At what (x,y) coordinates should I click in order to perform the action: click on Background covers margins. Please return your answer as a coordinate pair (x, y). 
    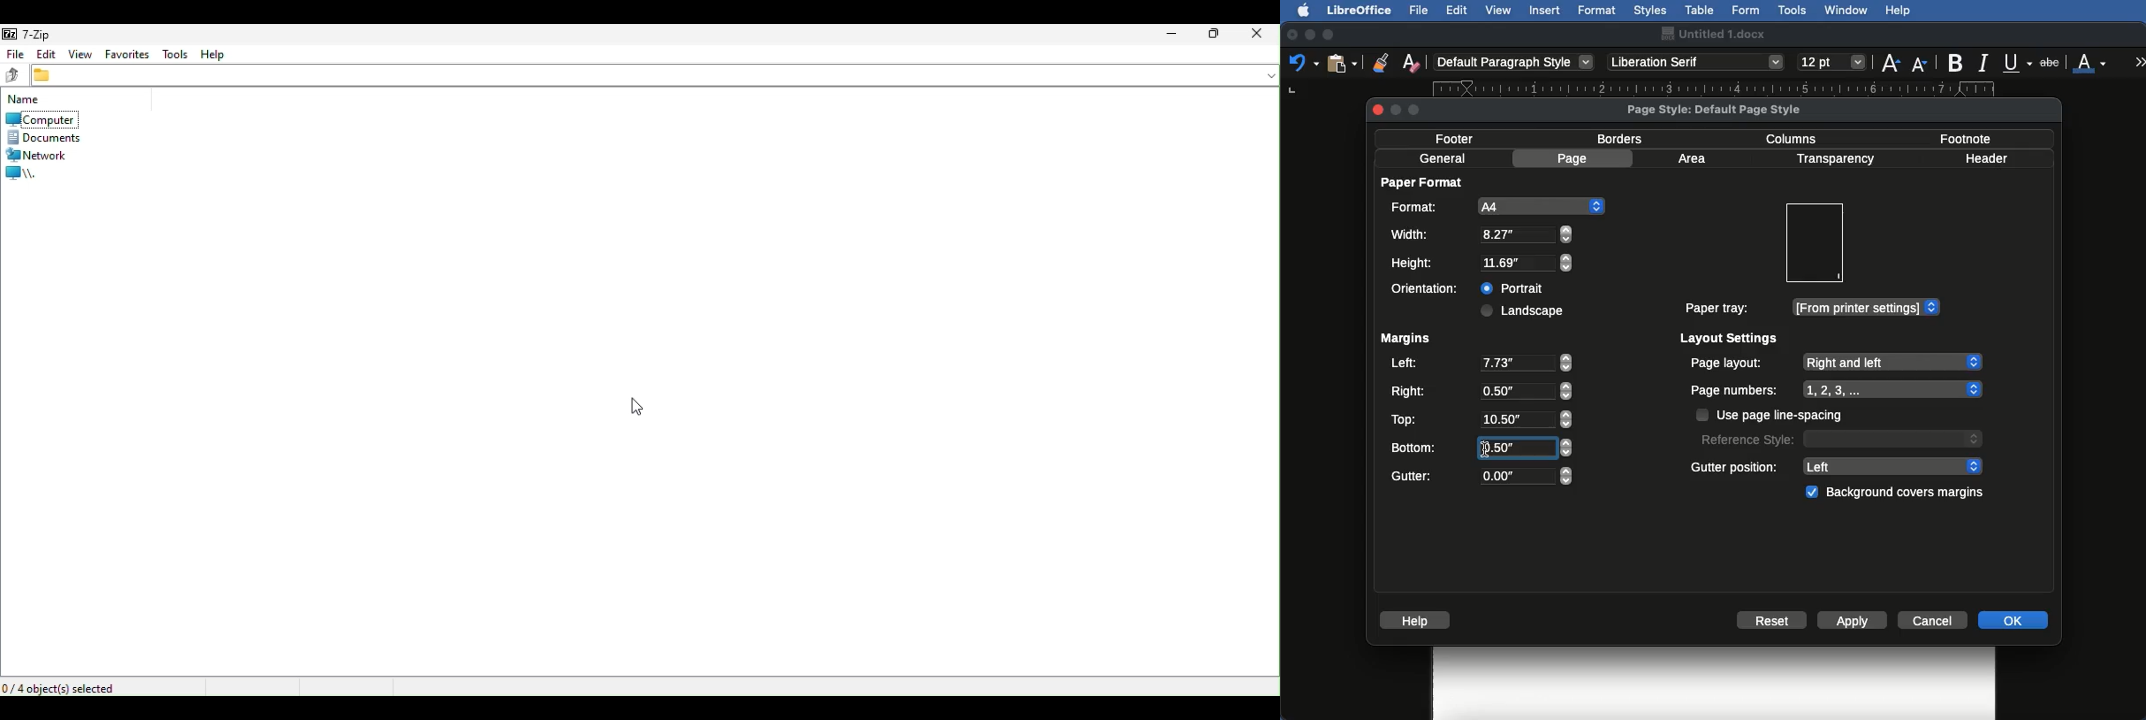
    Looking at the image, I should click on (1898, 493).